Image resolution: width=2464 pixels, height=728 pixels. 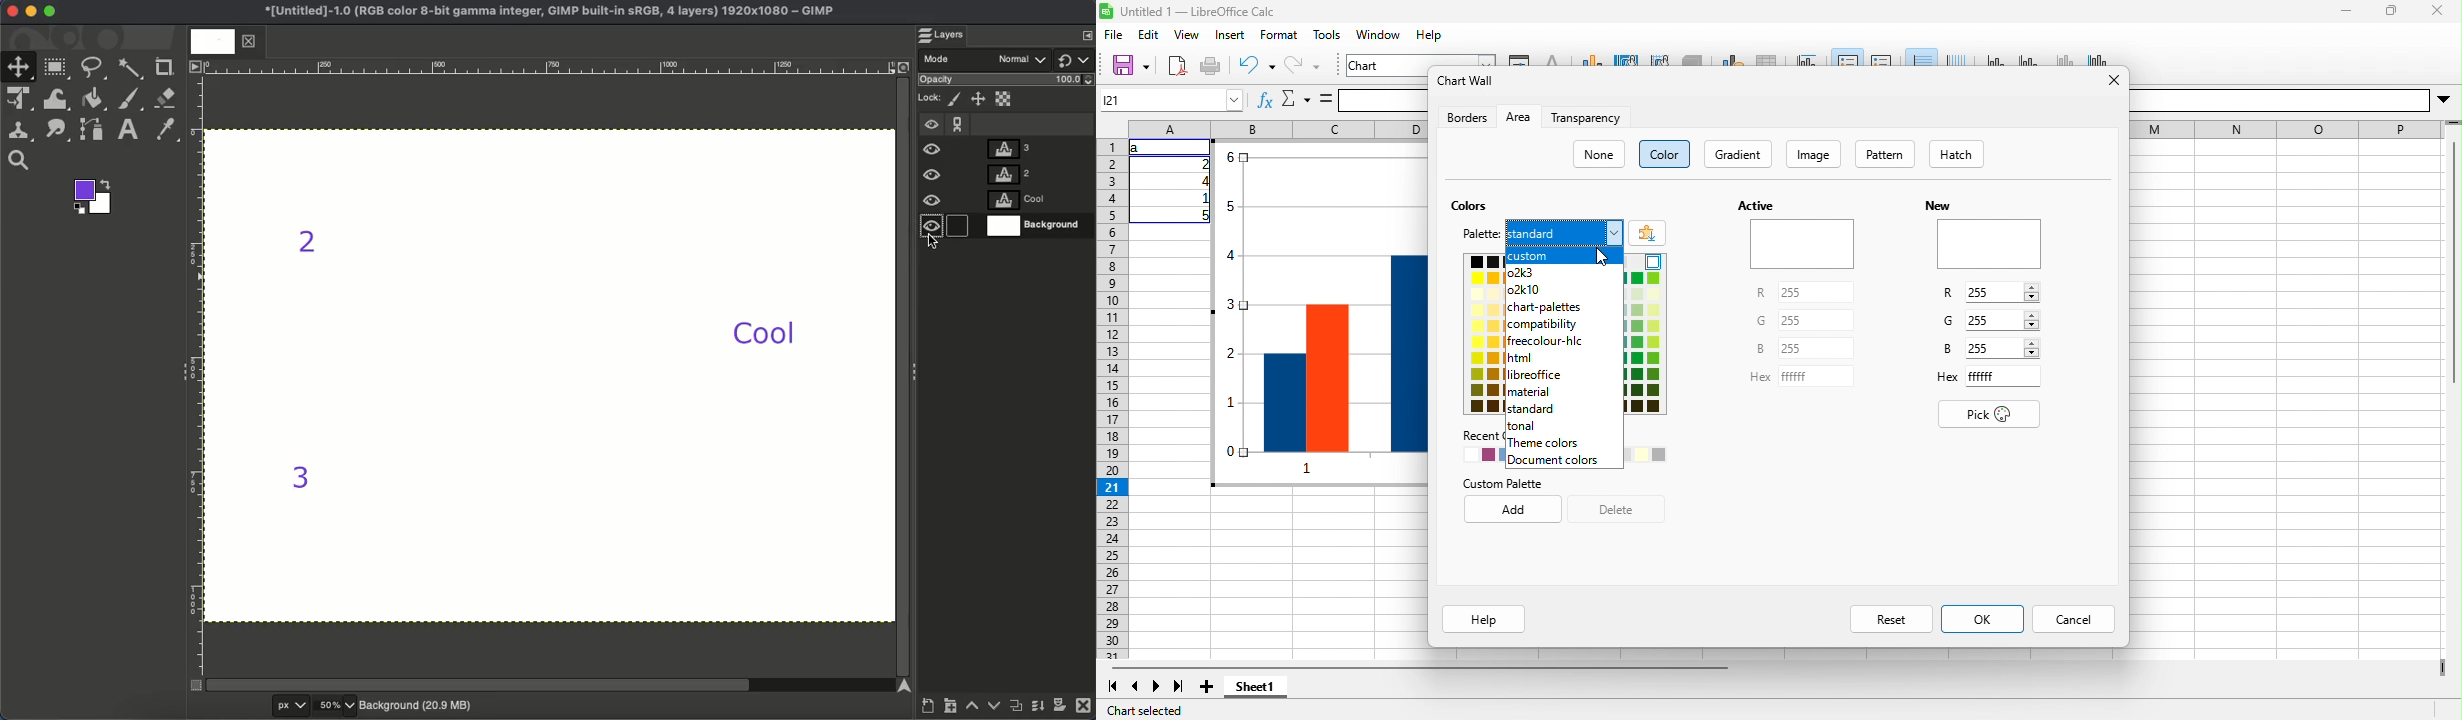 What do you see at coordinates (1482, 436) in the screenshot?
I see `Recent Colors` at bounding box center [1482, 436].